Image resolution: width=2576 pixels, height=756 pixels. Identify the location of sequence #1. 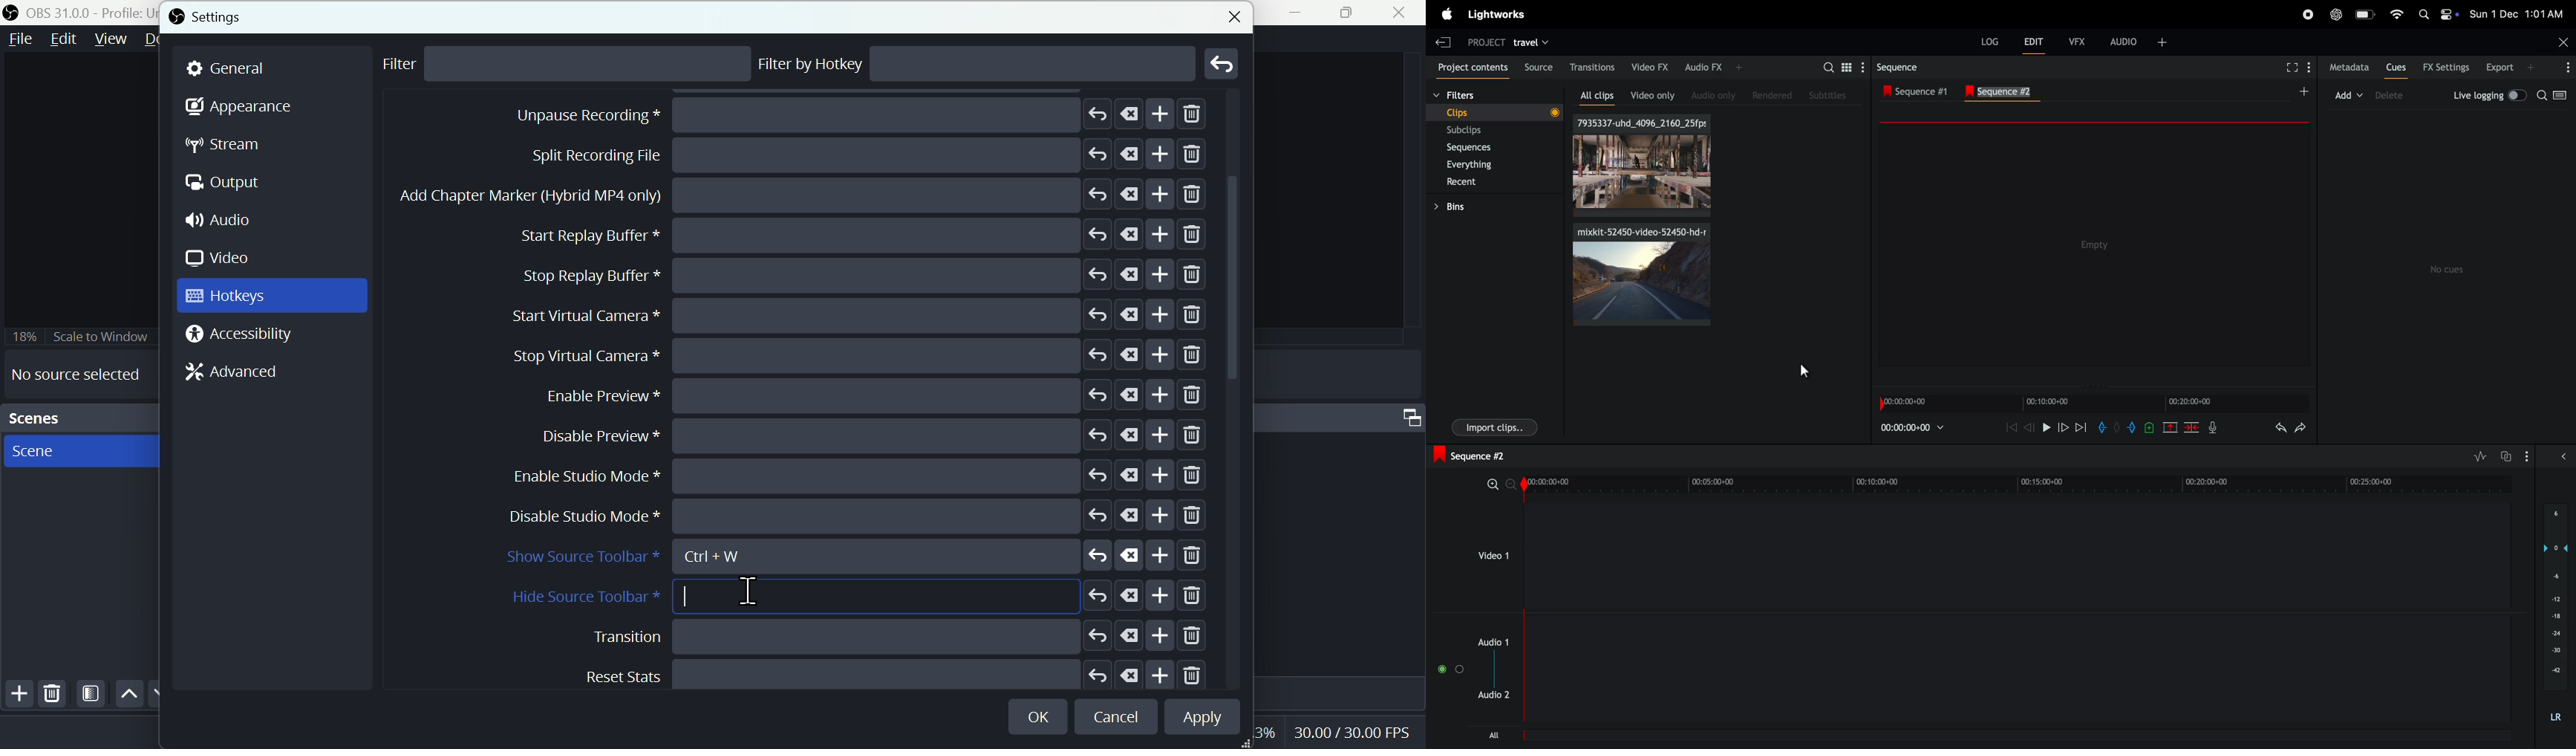
(1925, 91).